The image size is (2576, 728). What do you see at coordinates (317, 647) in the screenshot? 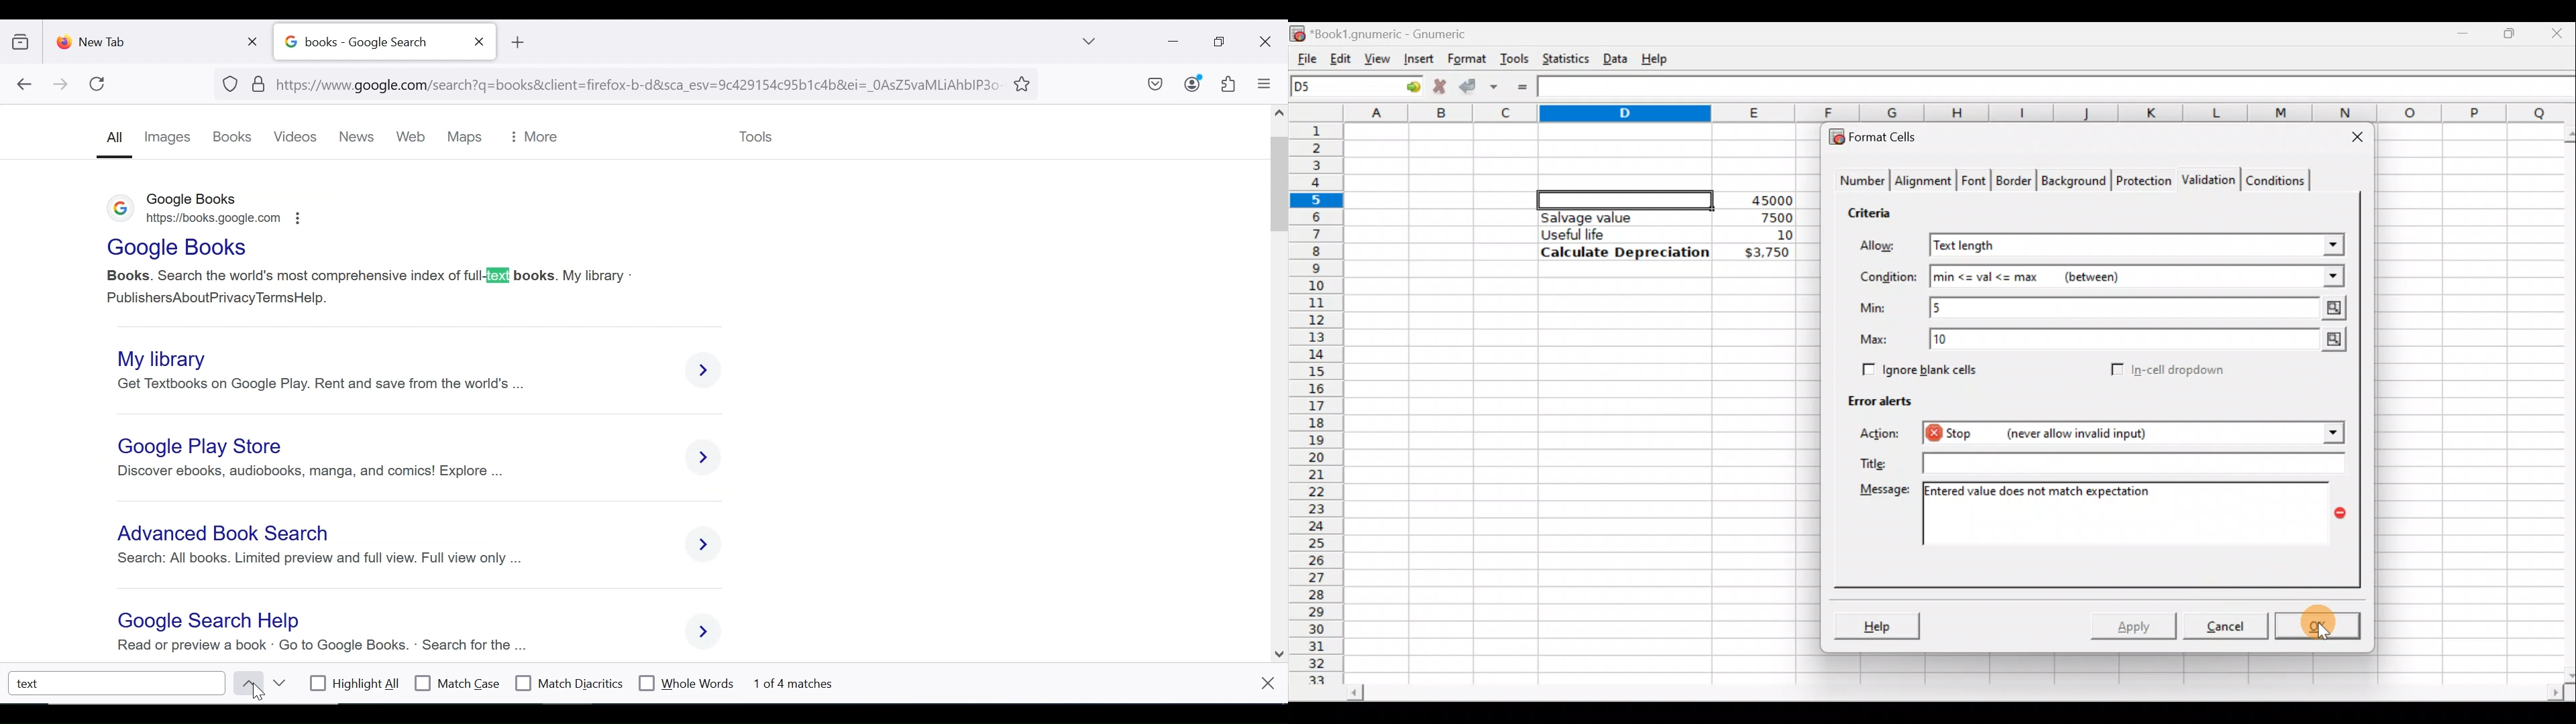
I see `read or preview a book. go to google books. search for` at bounding box center [317, 647].